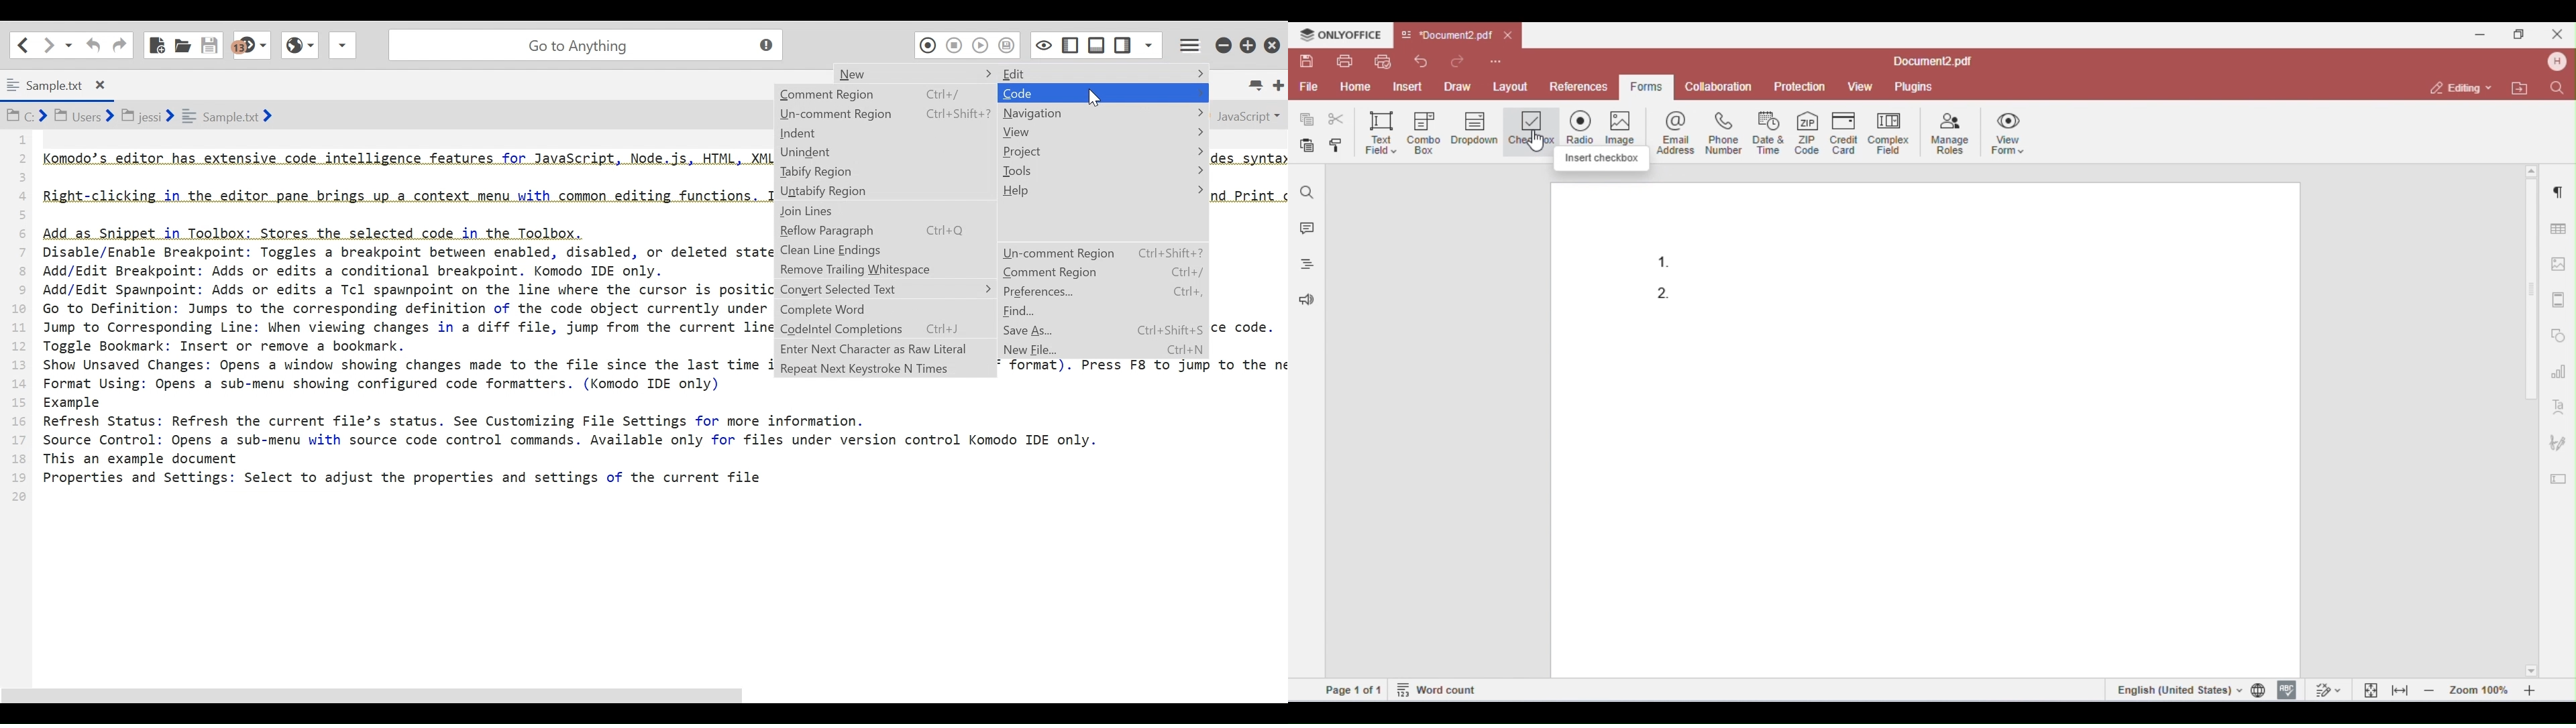  I want to click on Complete Words, so click(885, 310).